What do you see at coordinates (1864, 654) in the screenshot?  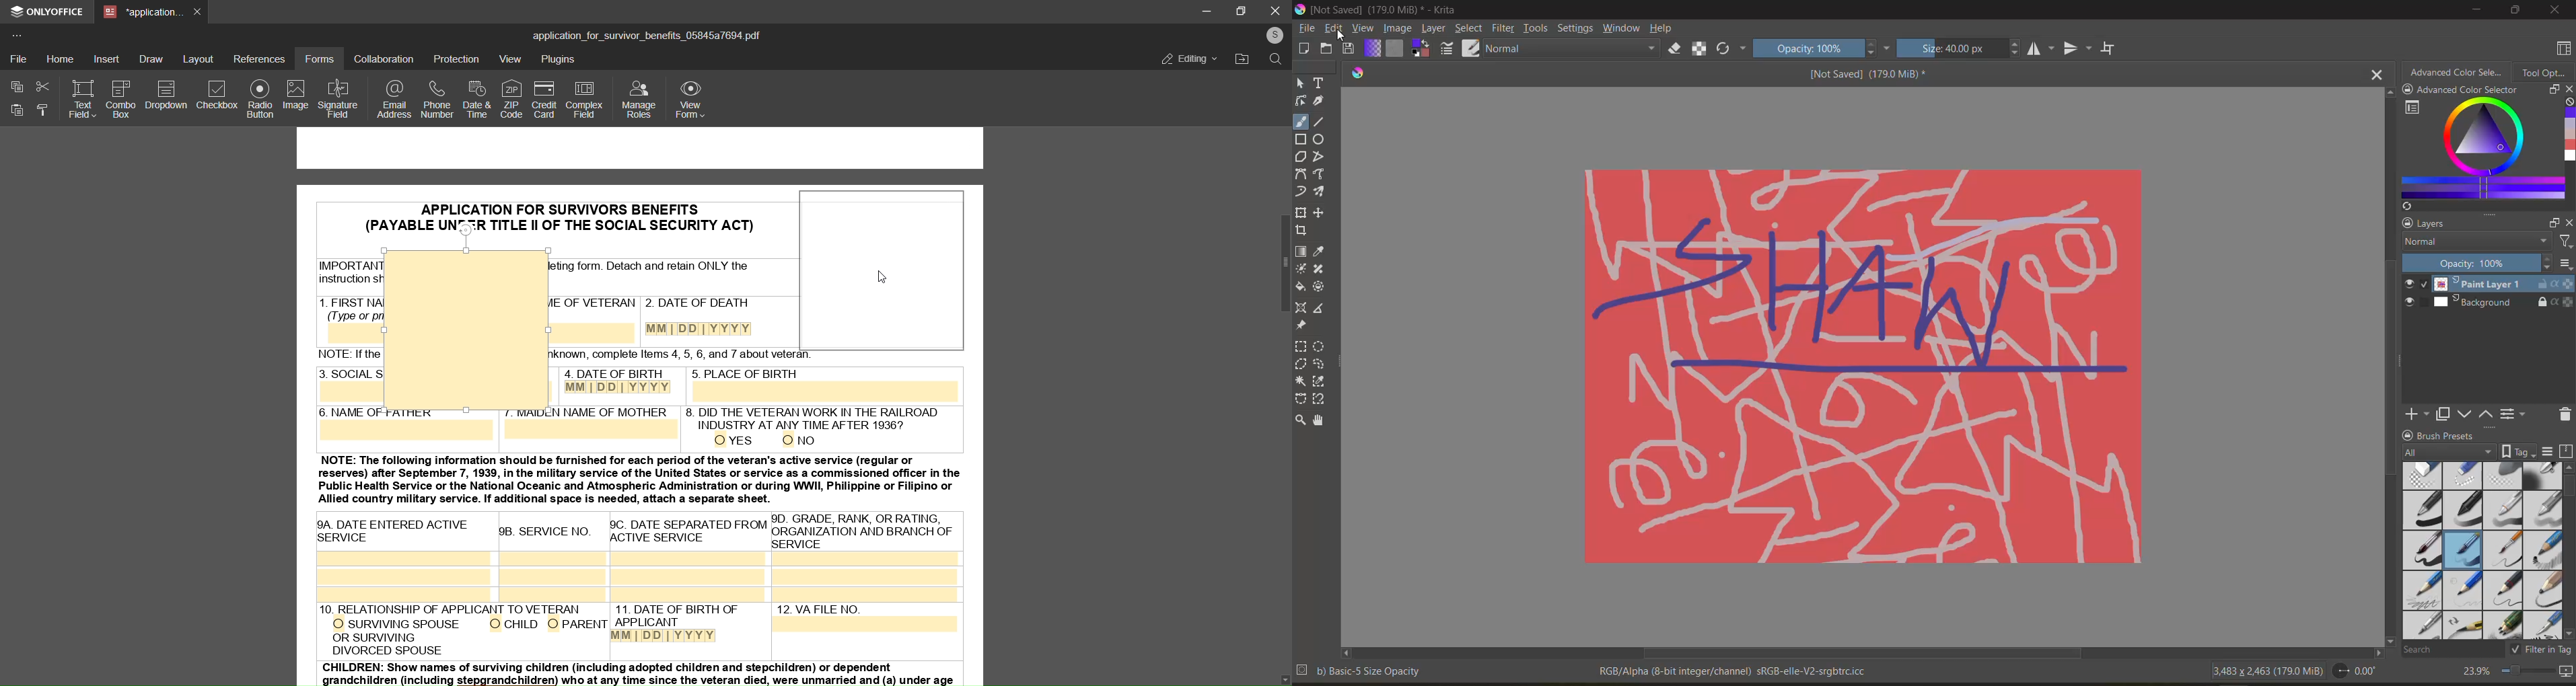 I see `horizontal scroll bar` at bounding box center [1864, 654].